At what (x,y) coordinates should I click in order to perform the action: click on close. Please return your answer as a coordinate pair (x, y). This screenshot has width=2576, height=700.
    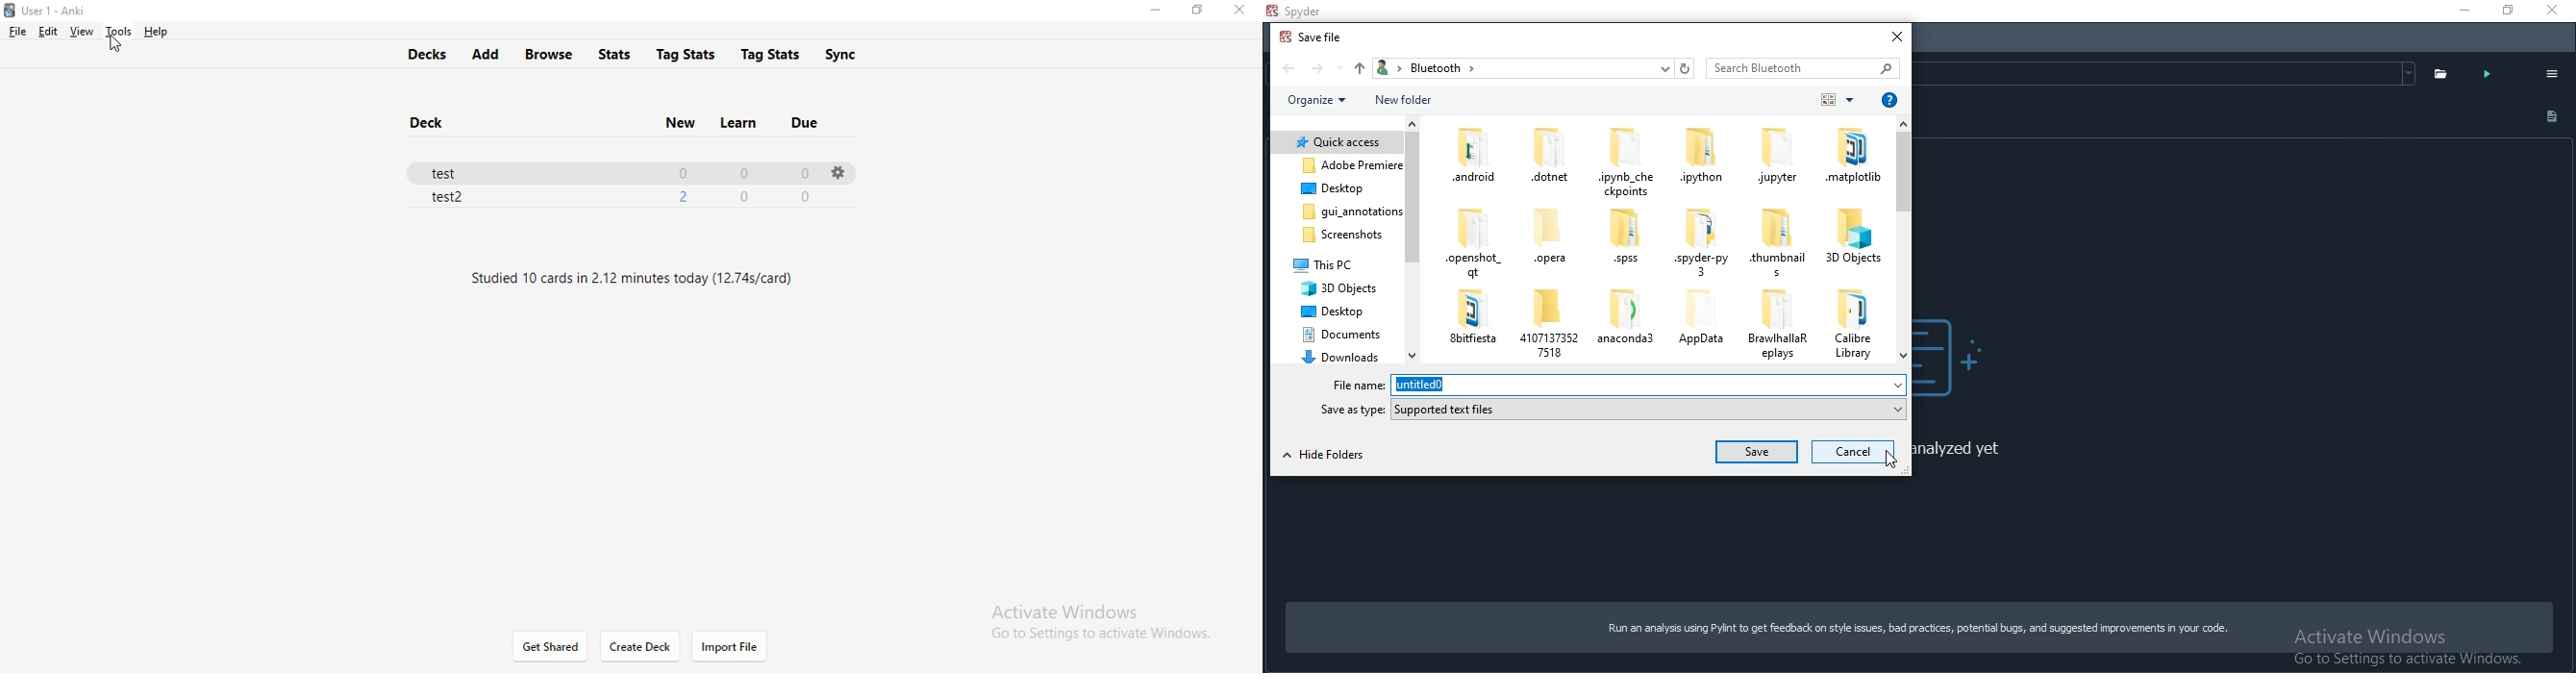
    Looking at the image, I should click on (2557, 10).